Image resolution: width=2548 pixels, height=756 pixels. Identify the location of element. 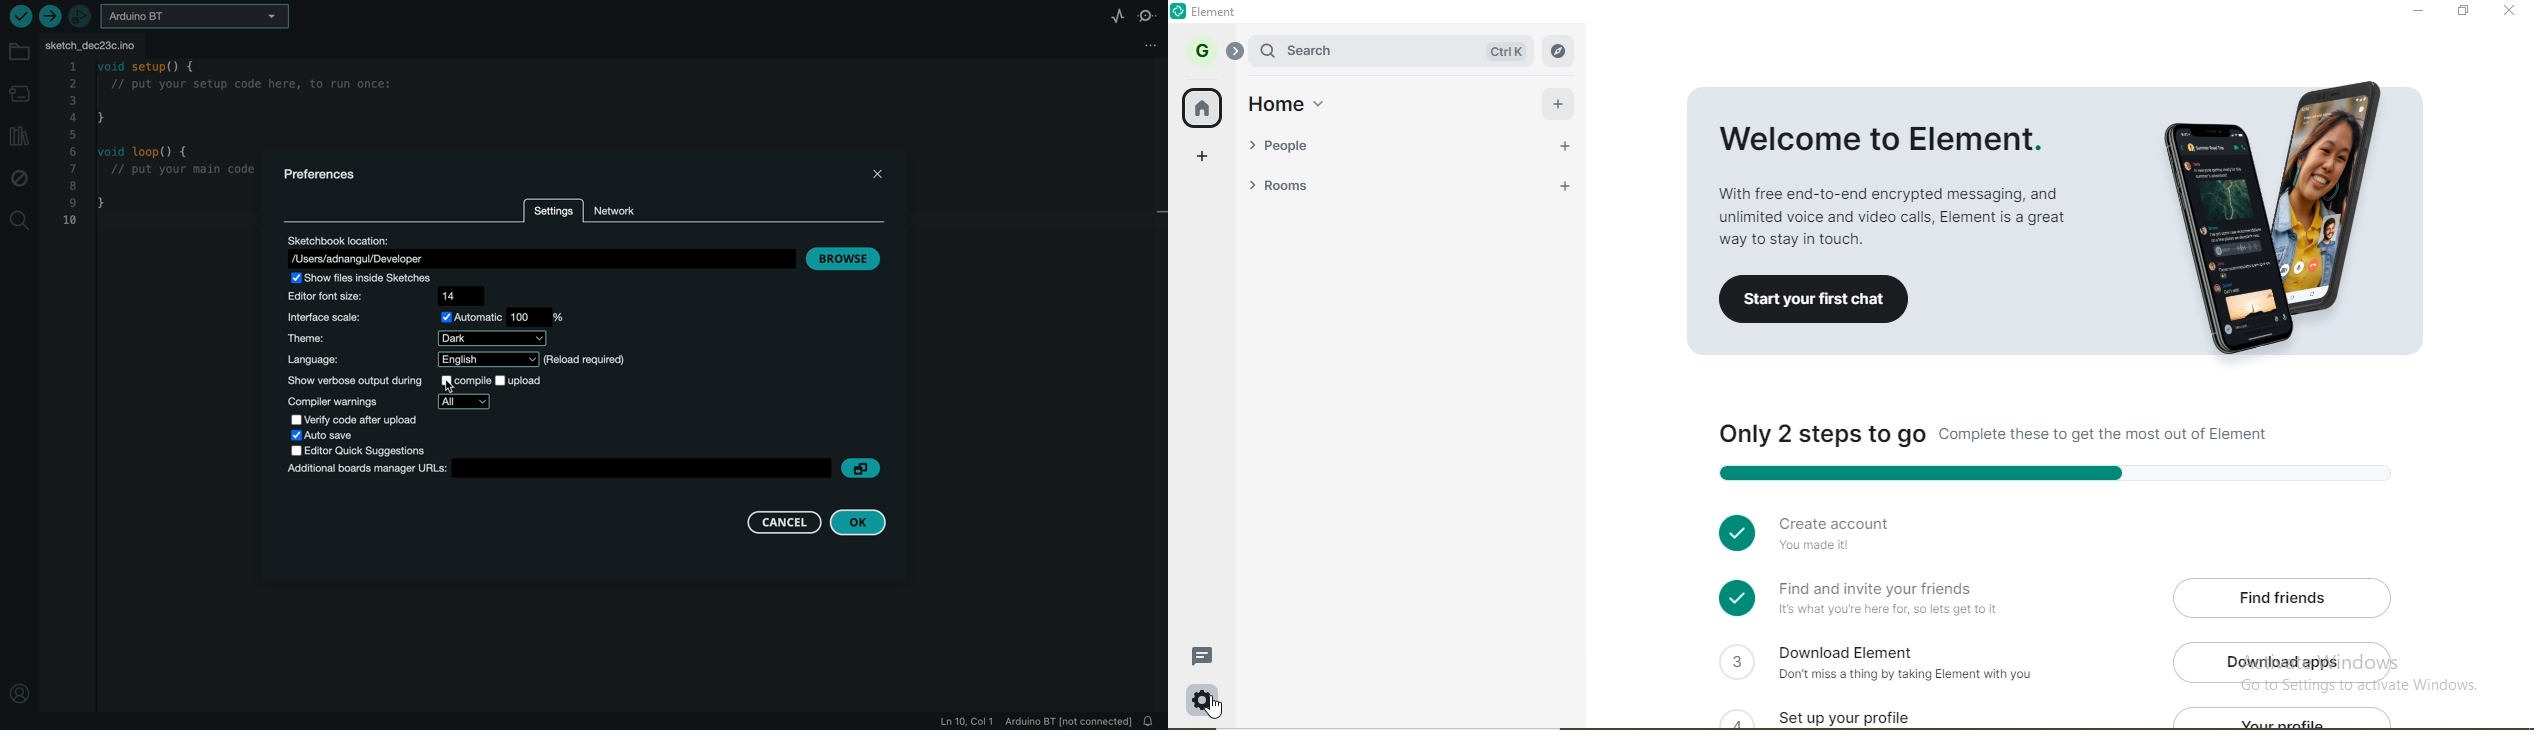
(1219, 12).